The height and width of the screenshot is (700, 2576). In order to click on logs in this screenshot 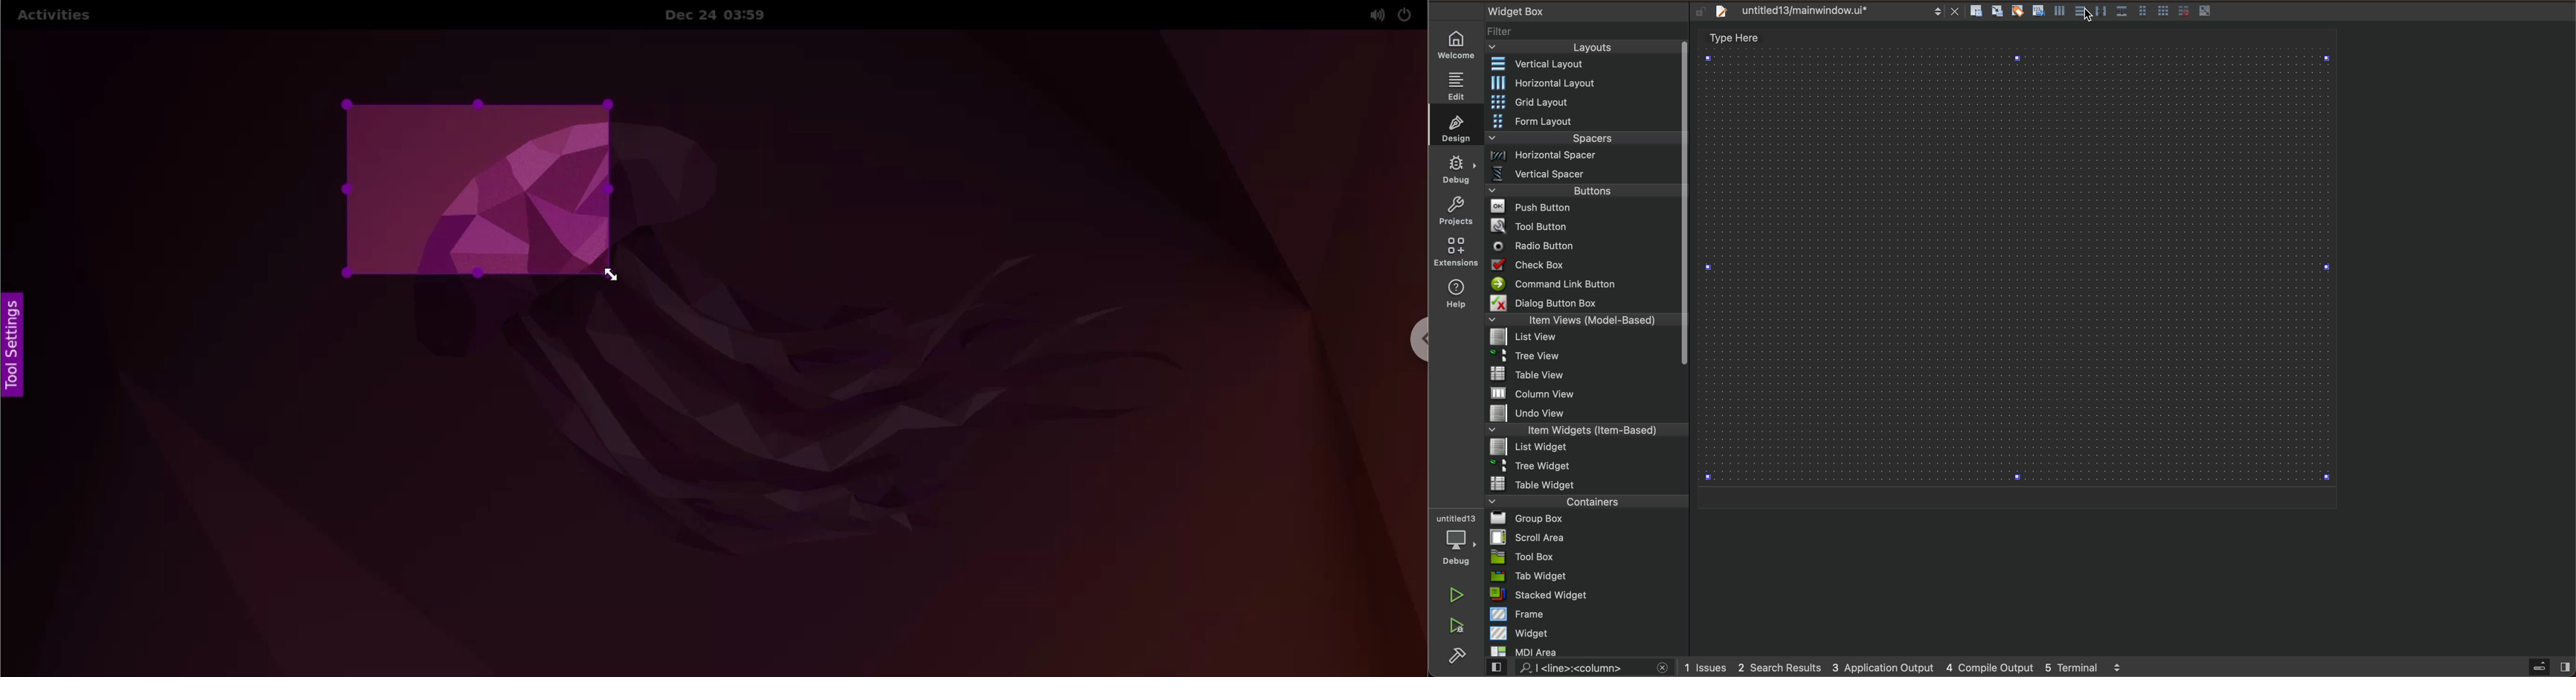, I will do `click(1917, 666)`.